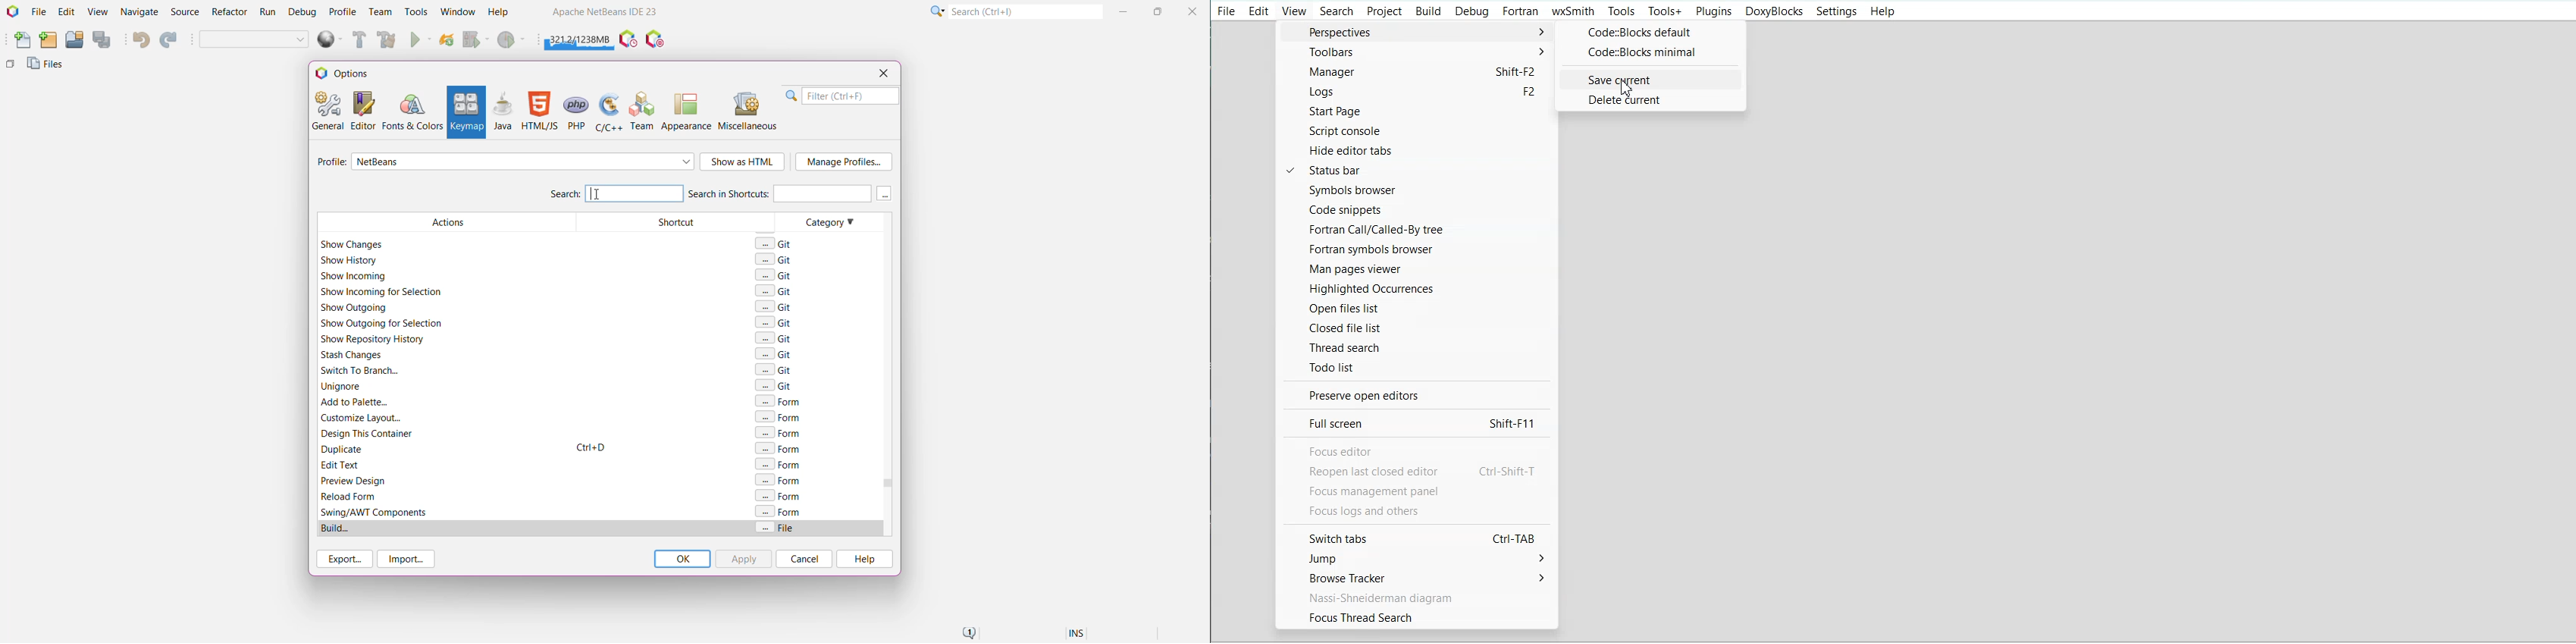 The image size is (2576, 644). What do you see at coordinates (1025, 11) in the screenshot?
I see `Search` at bounding box center [1025, 11].